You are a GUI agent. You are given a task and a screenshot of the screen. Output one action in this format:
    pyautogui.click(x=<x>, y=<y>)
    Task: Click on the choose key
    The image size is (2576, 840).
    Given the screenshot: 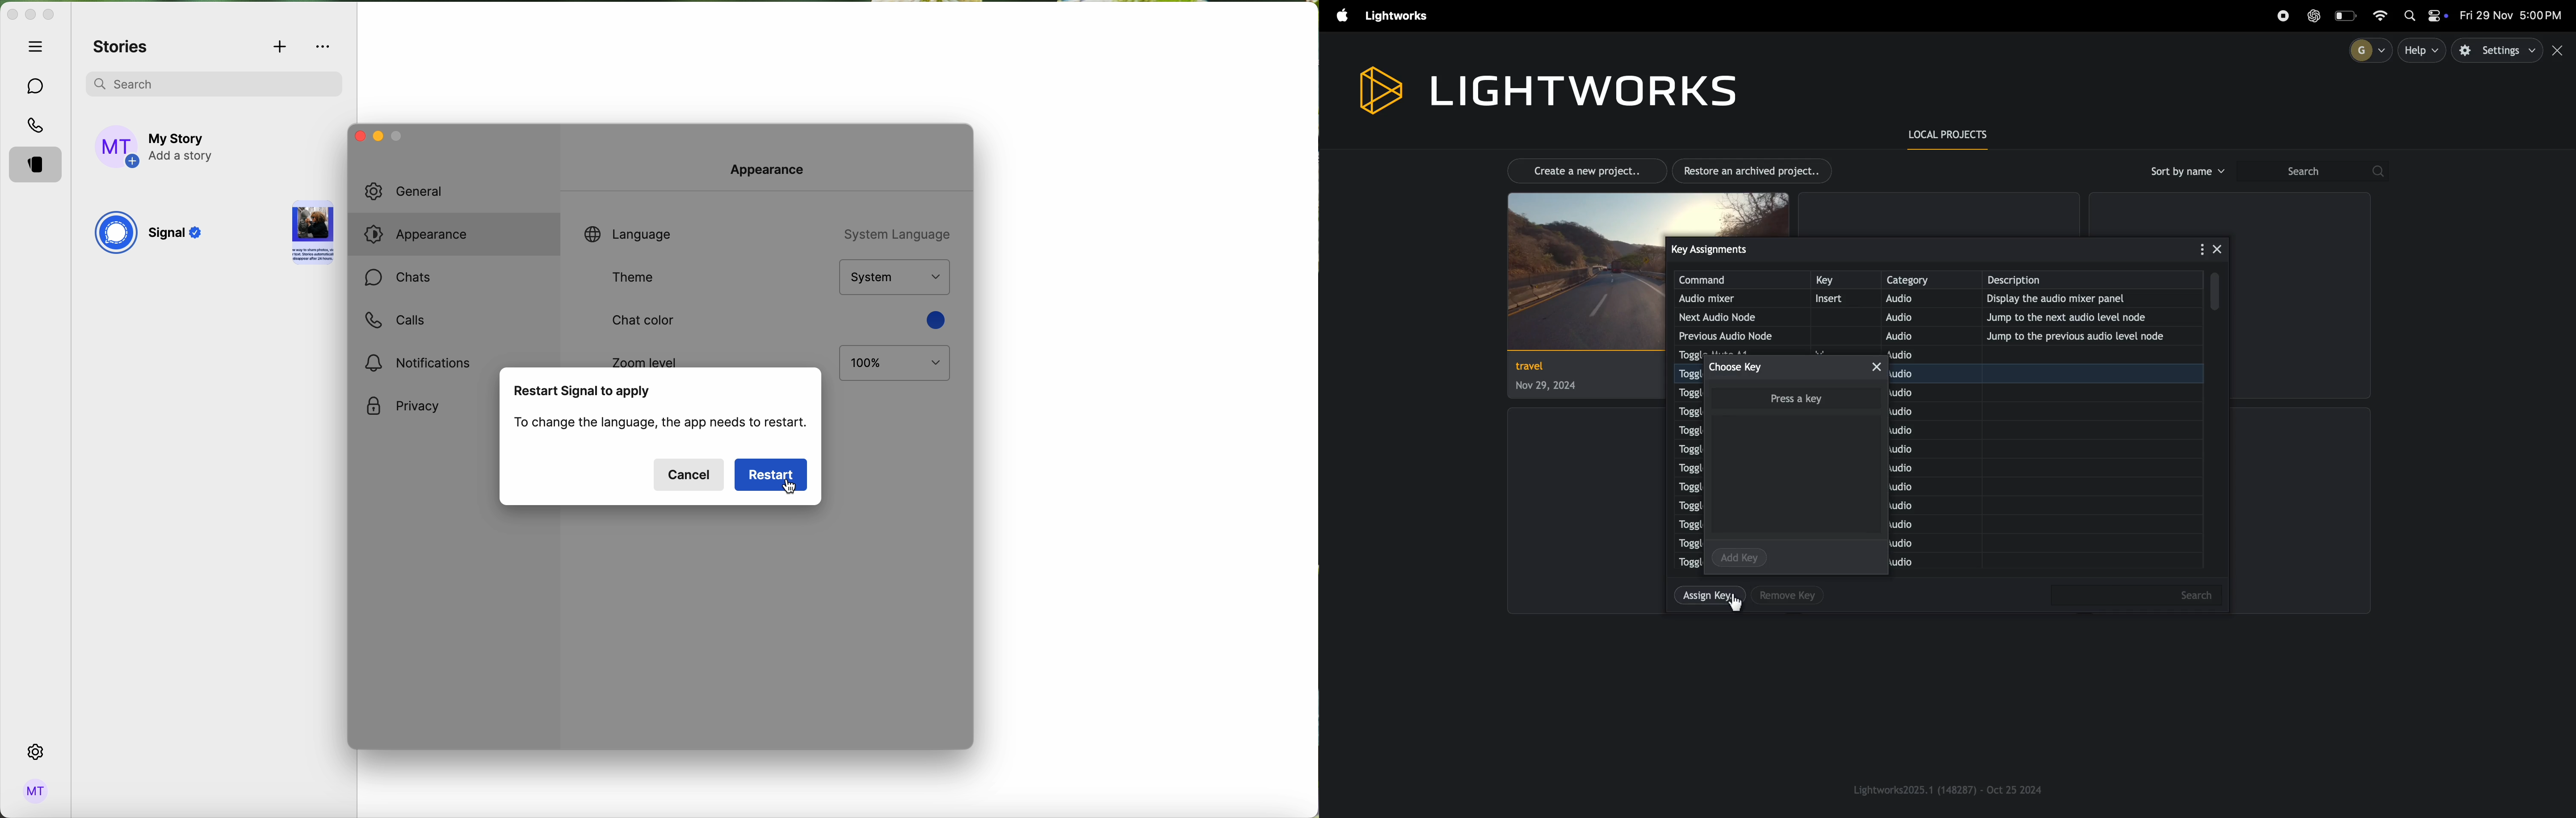 What is the action you would take?
    pyautogui.click(x=1744, y=367)
    